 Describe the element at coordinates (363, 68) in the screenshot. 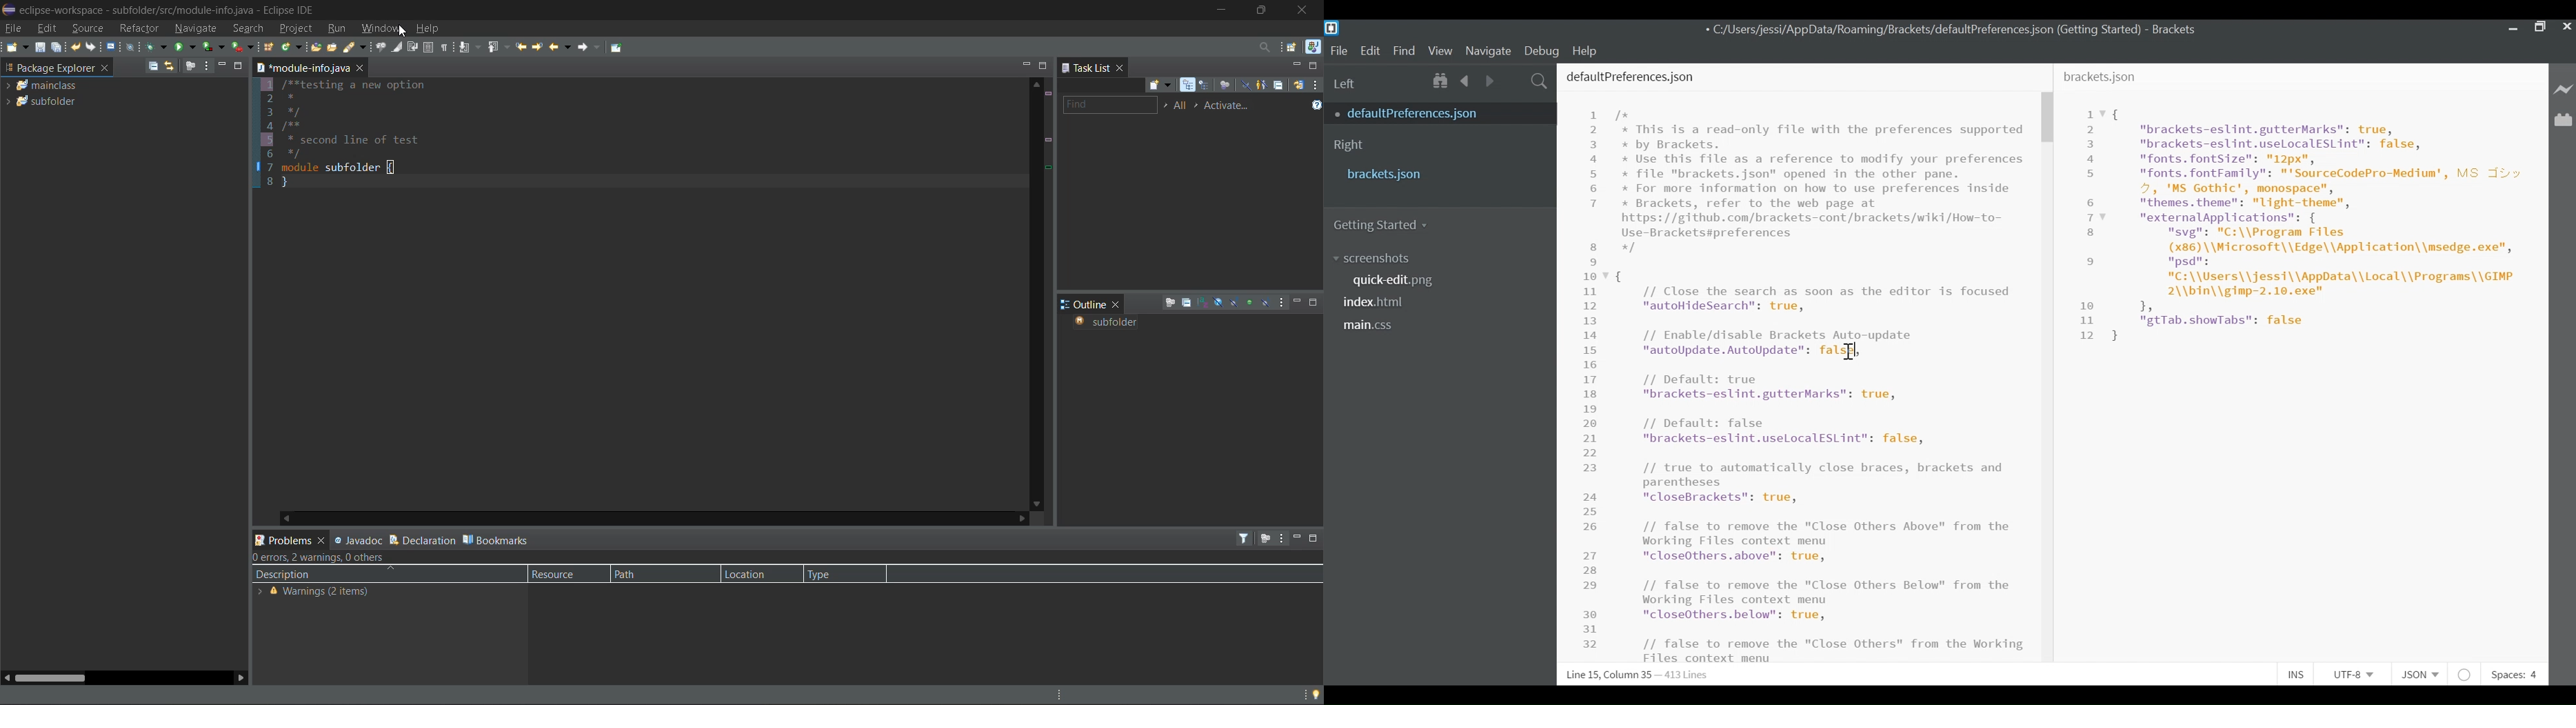

I see `close` at that location.